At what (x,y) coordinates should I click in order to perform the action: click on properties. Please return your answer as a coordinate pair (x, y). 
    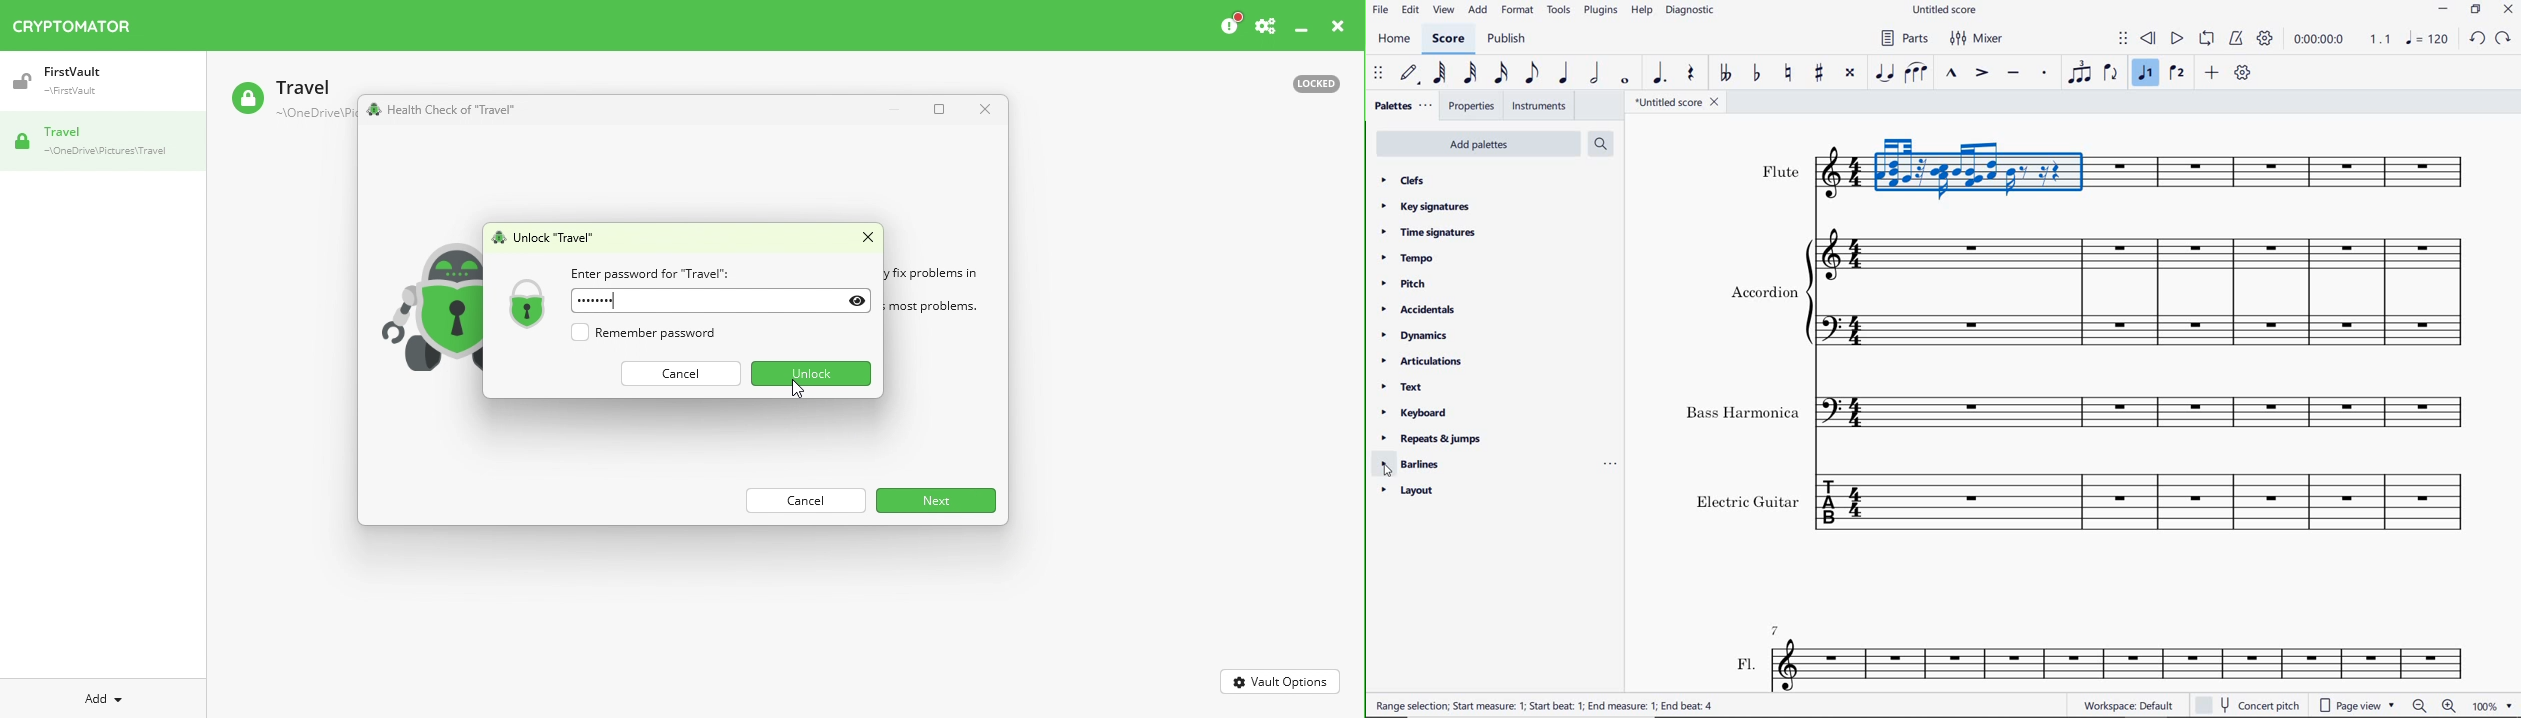
    Looking at the image, I should click on (1473, 107).